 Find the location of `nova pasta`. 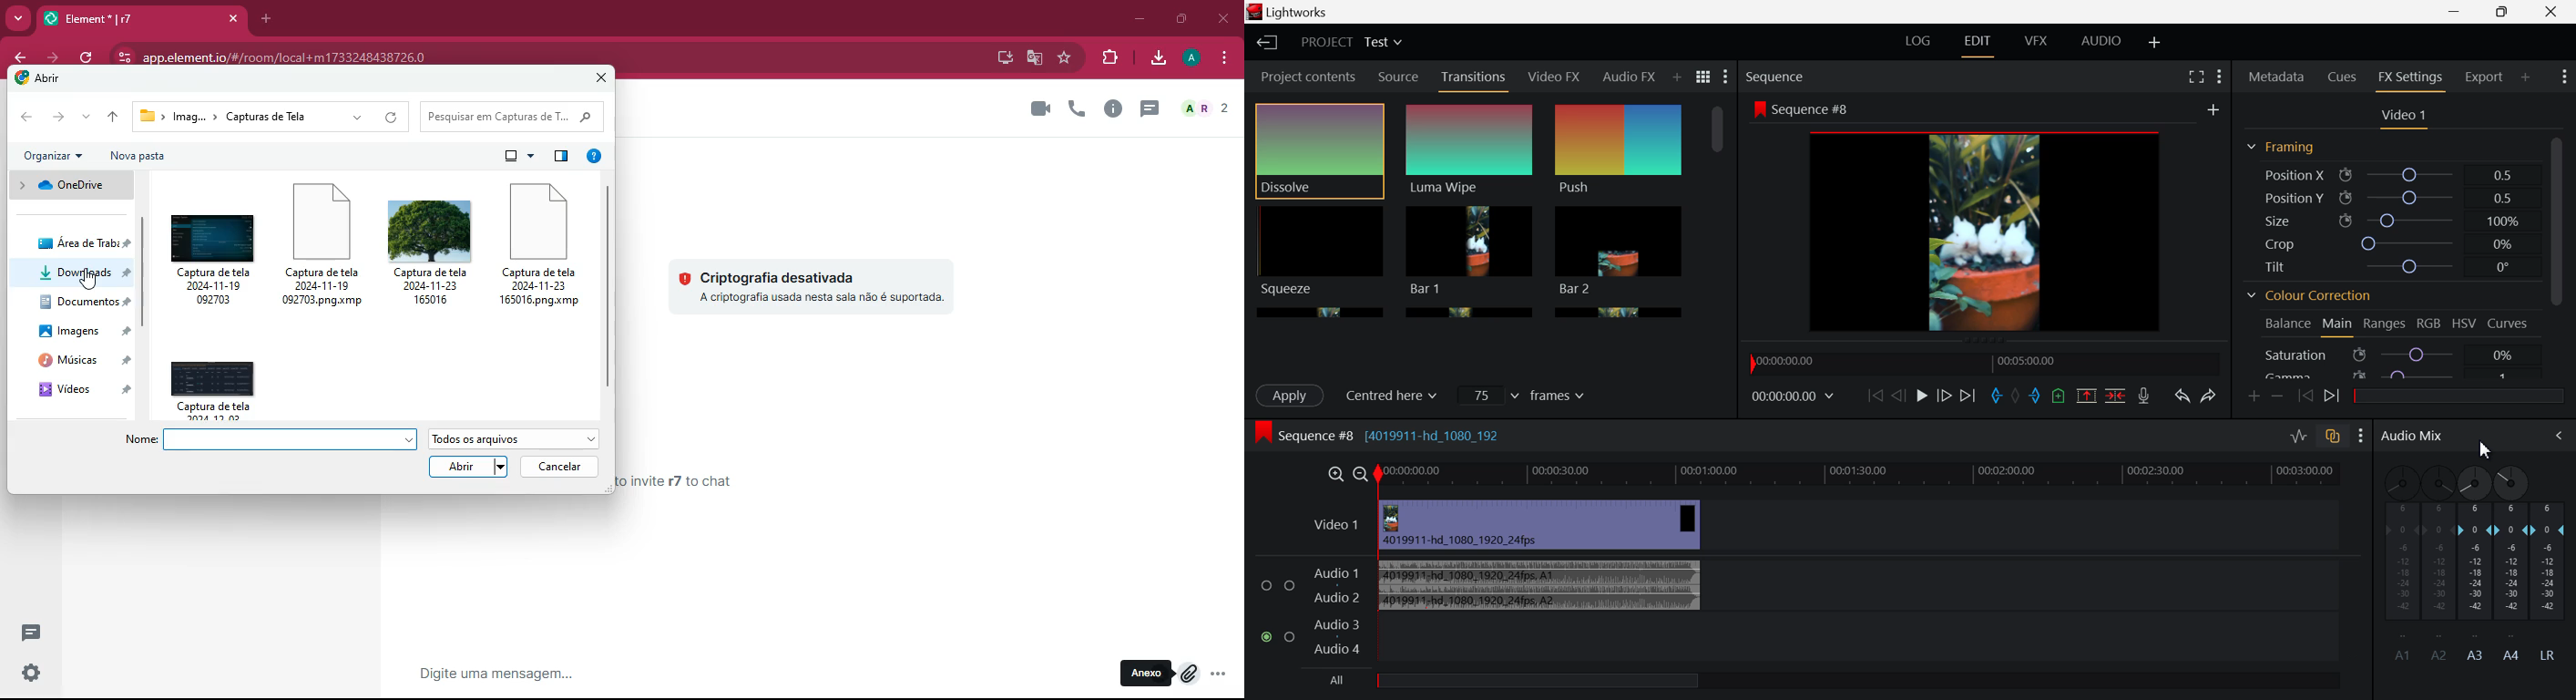

nova pasta is located at coordinates (145, 157).